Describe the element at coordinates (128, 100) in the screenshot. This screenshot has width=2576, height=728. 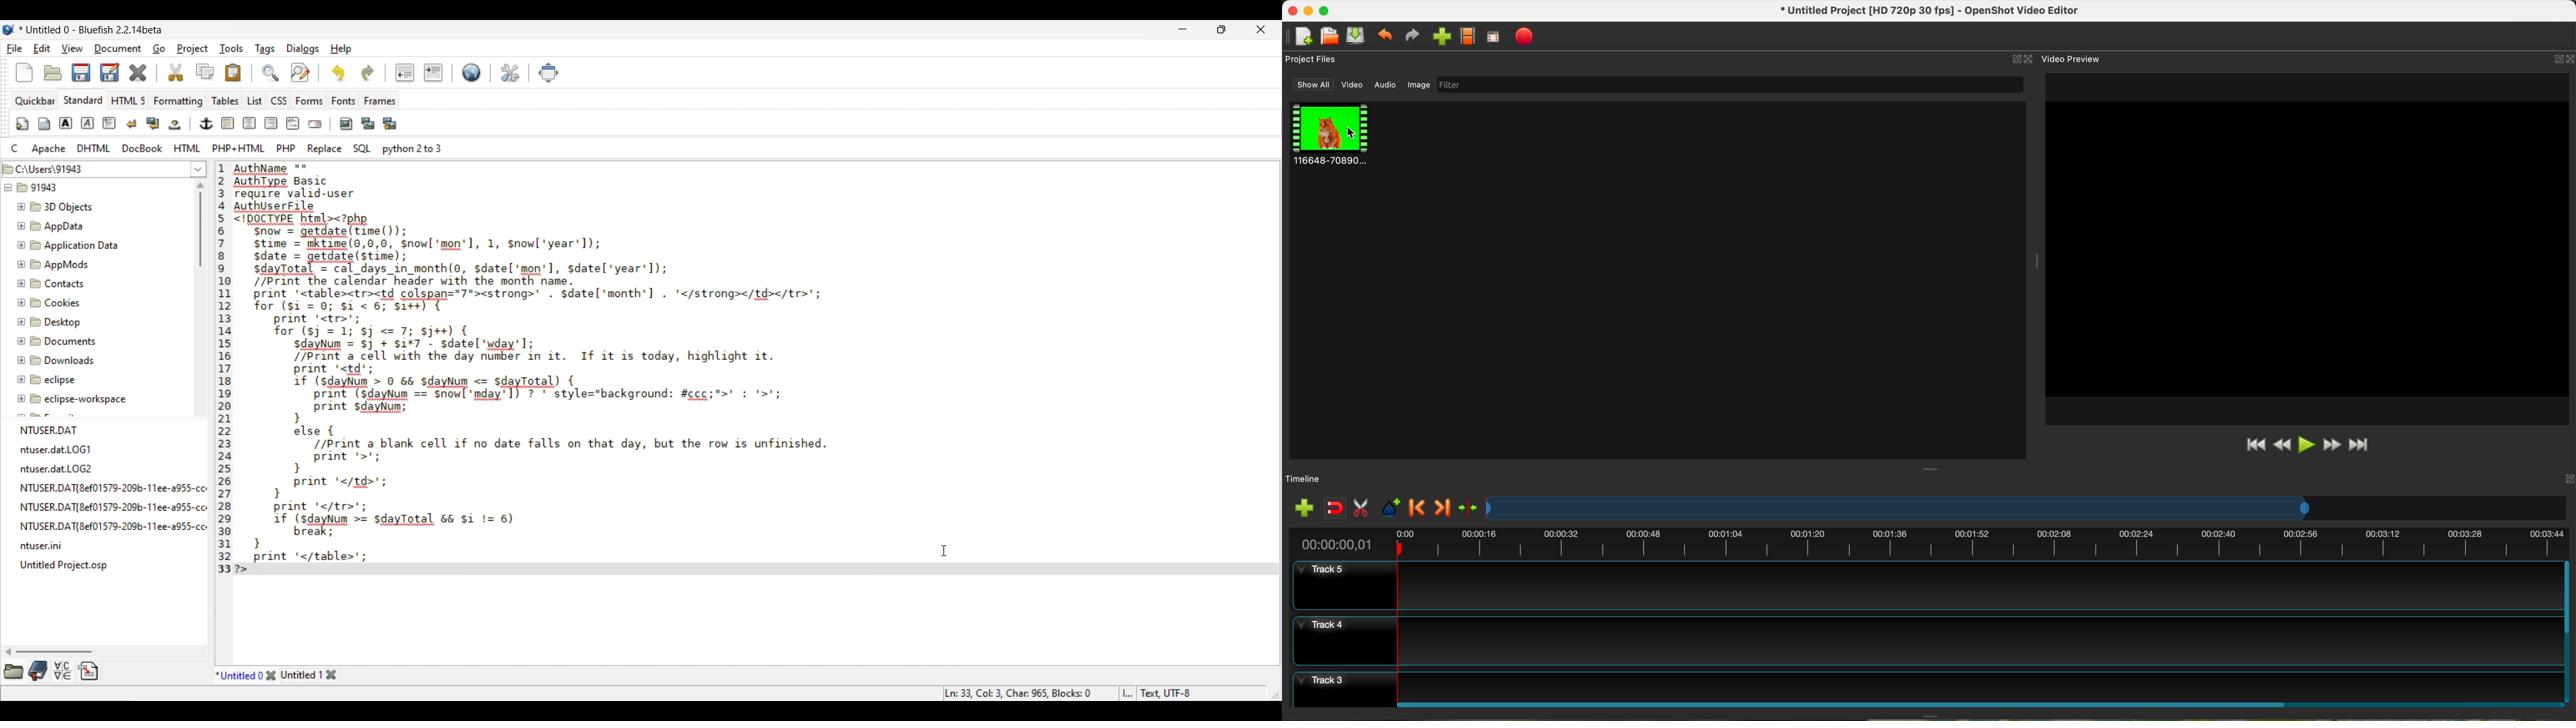
I see `HTML 5` at that location.